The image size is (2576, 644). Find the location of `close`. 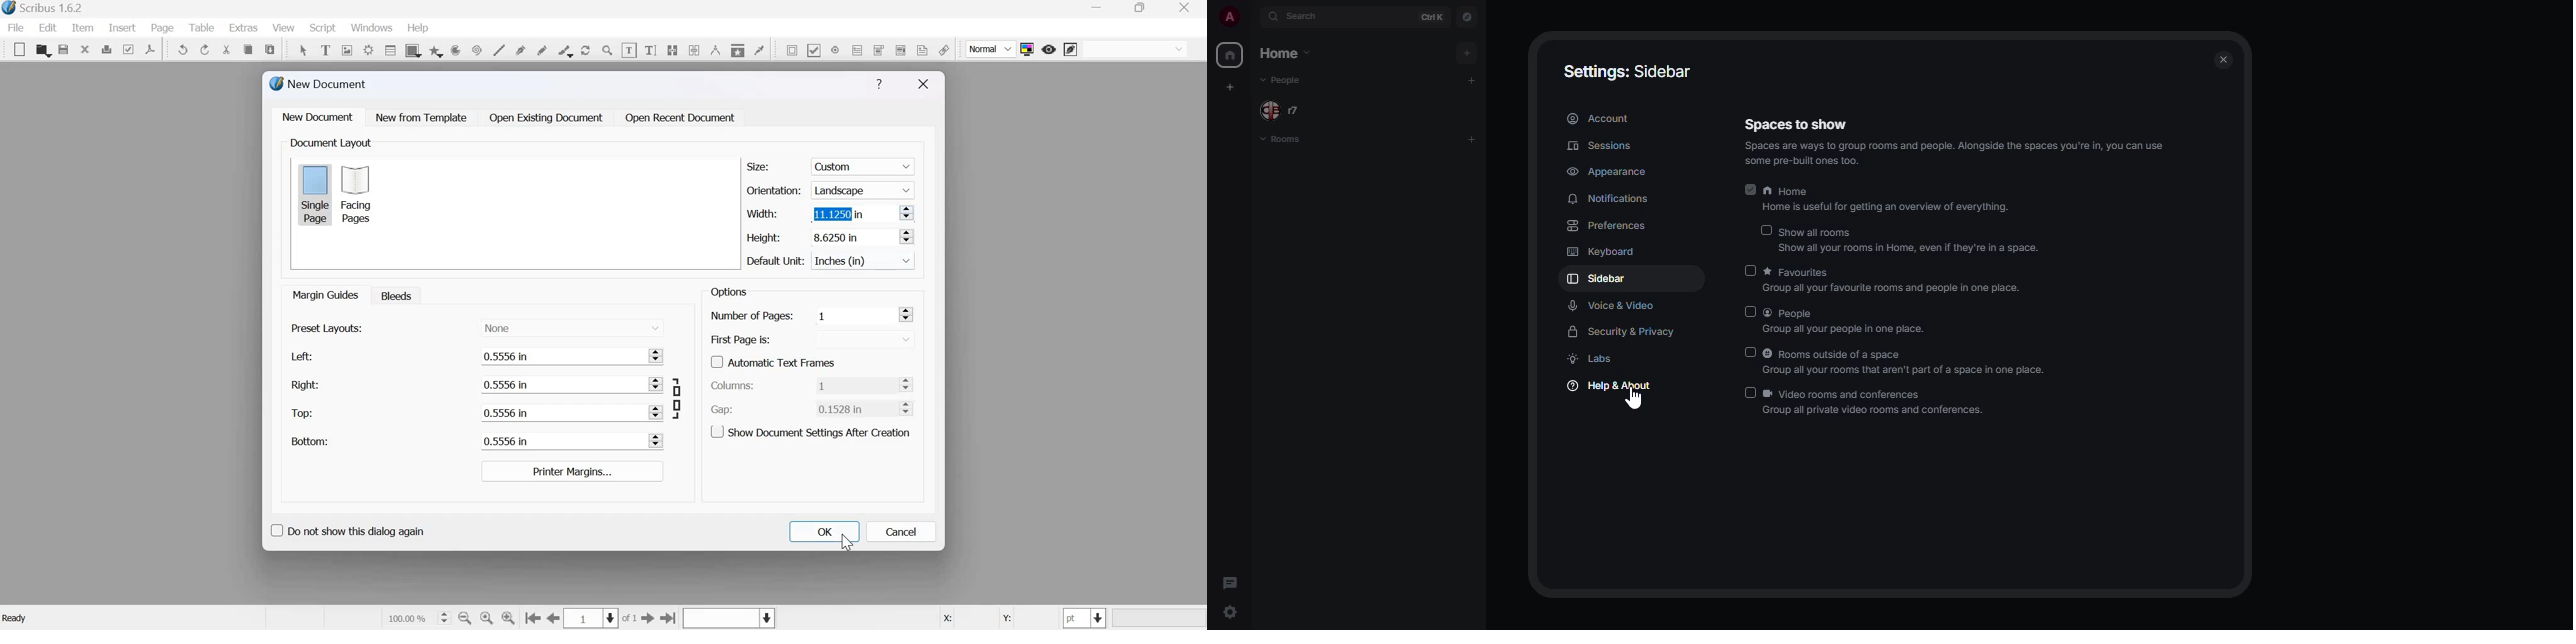

close is located at coordinates (2223, 60).